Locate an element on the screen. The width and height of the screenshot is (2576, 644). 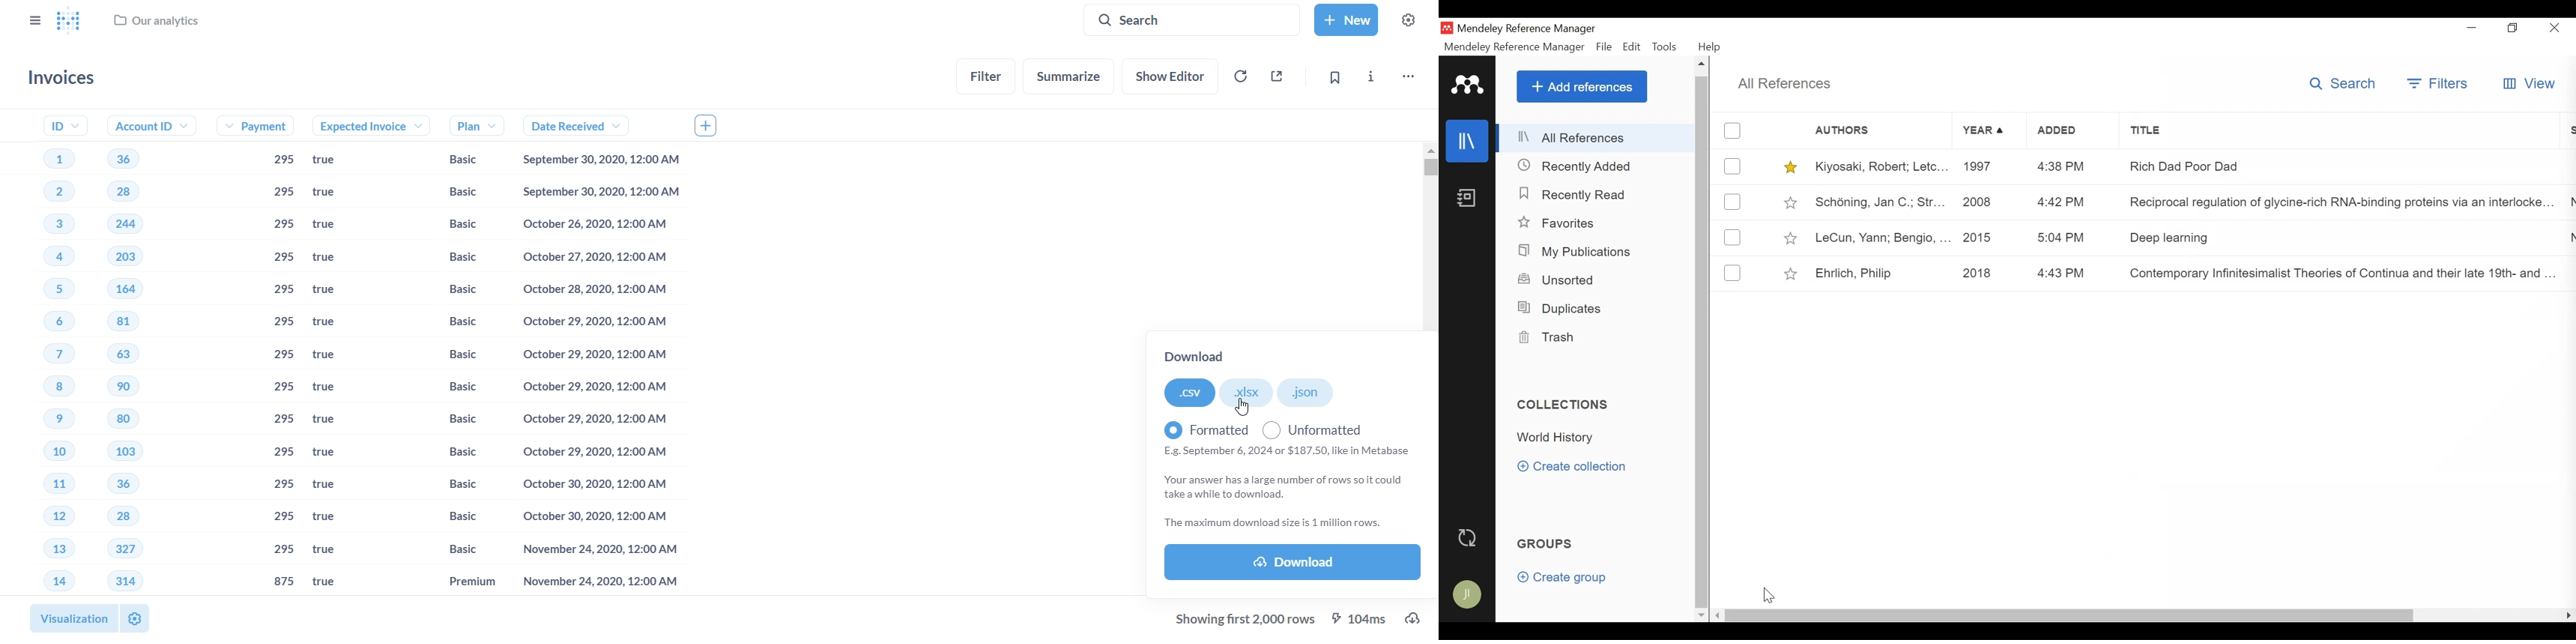
Scroll down is located at coordinates (1700, 617).